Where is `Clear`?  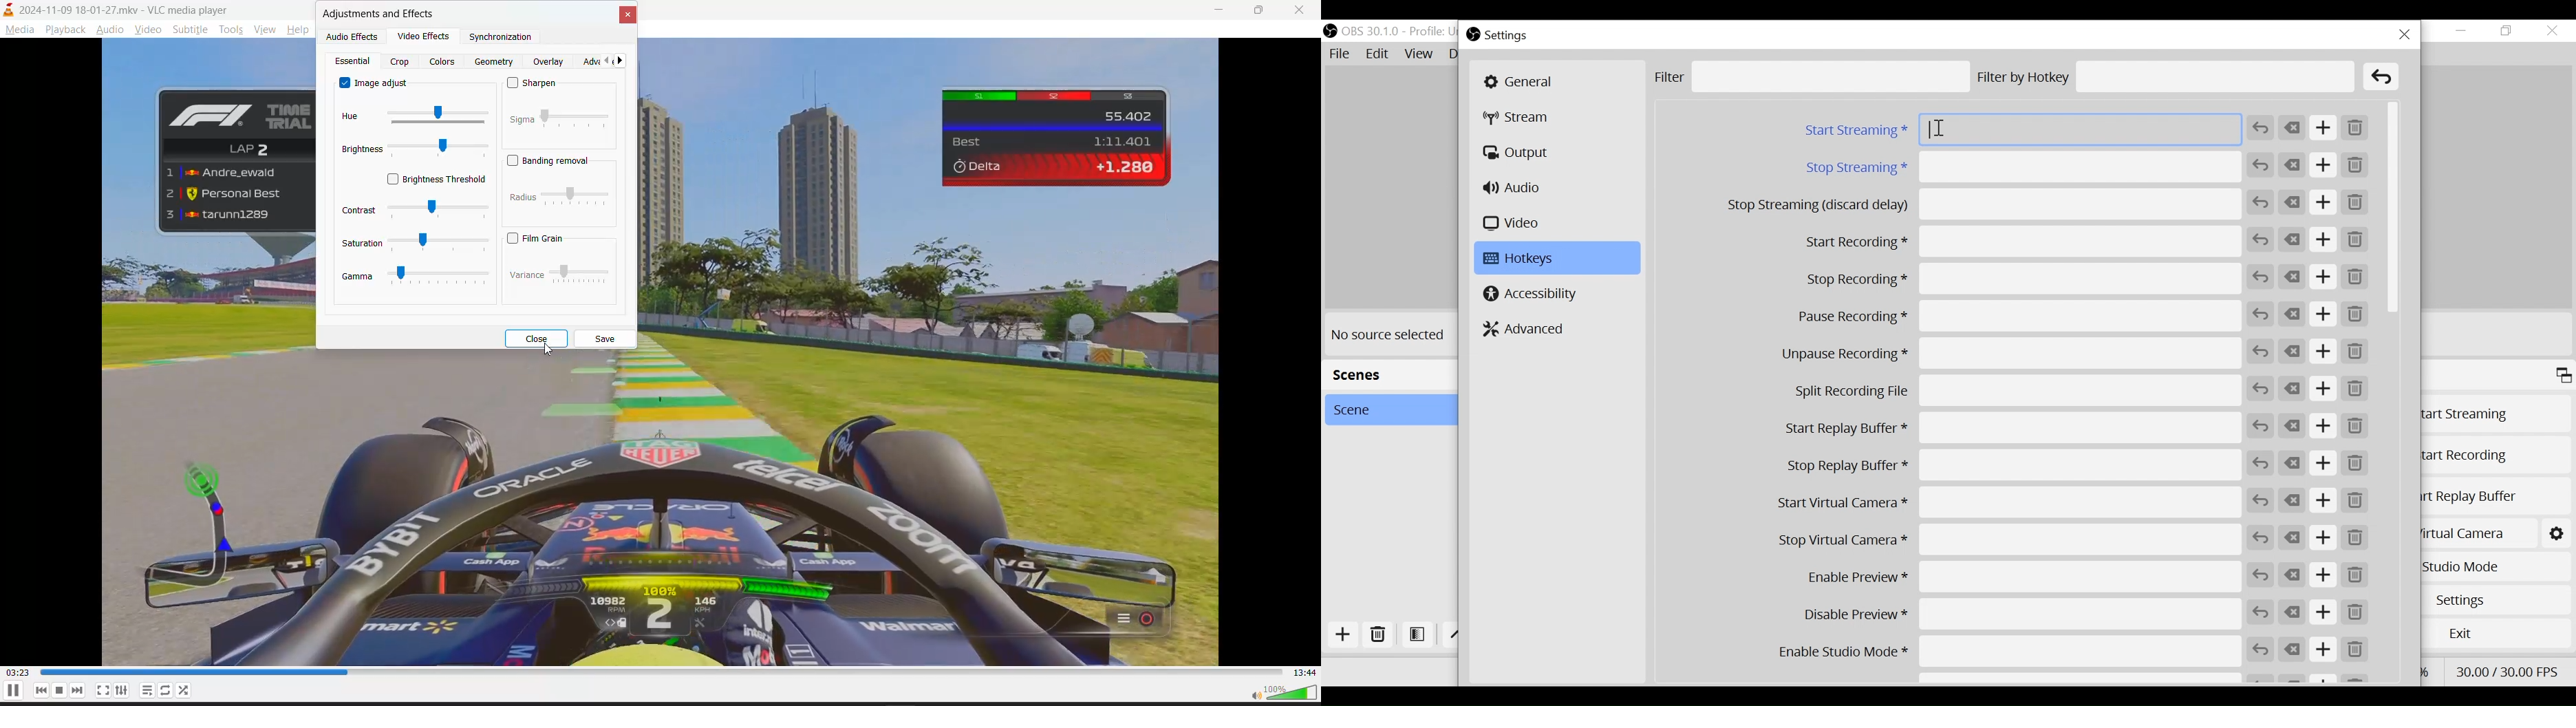 Clear is located at coordinates (2292, 239).